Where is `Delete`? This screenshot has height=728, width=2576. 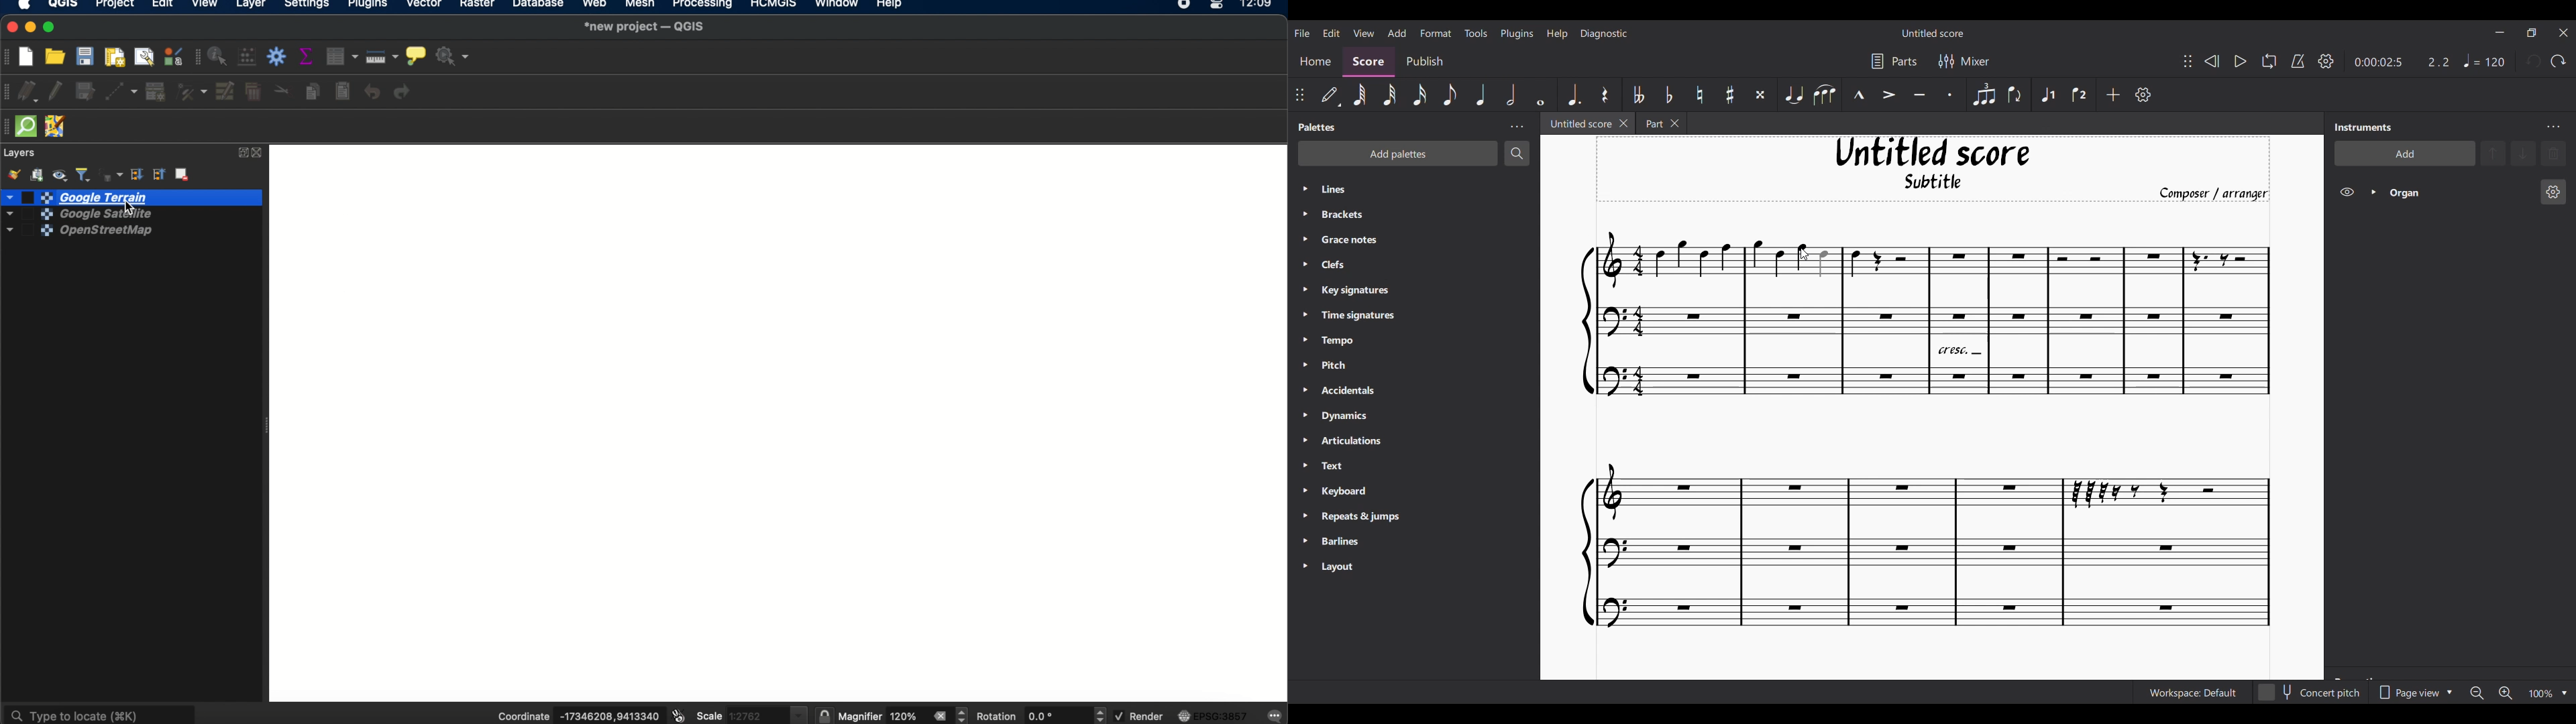 Delete is located at coordinates (2553, 154).